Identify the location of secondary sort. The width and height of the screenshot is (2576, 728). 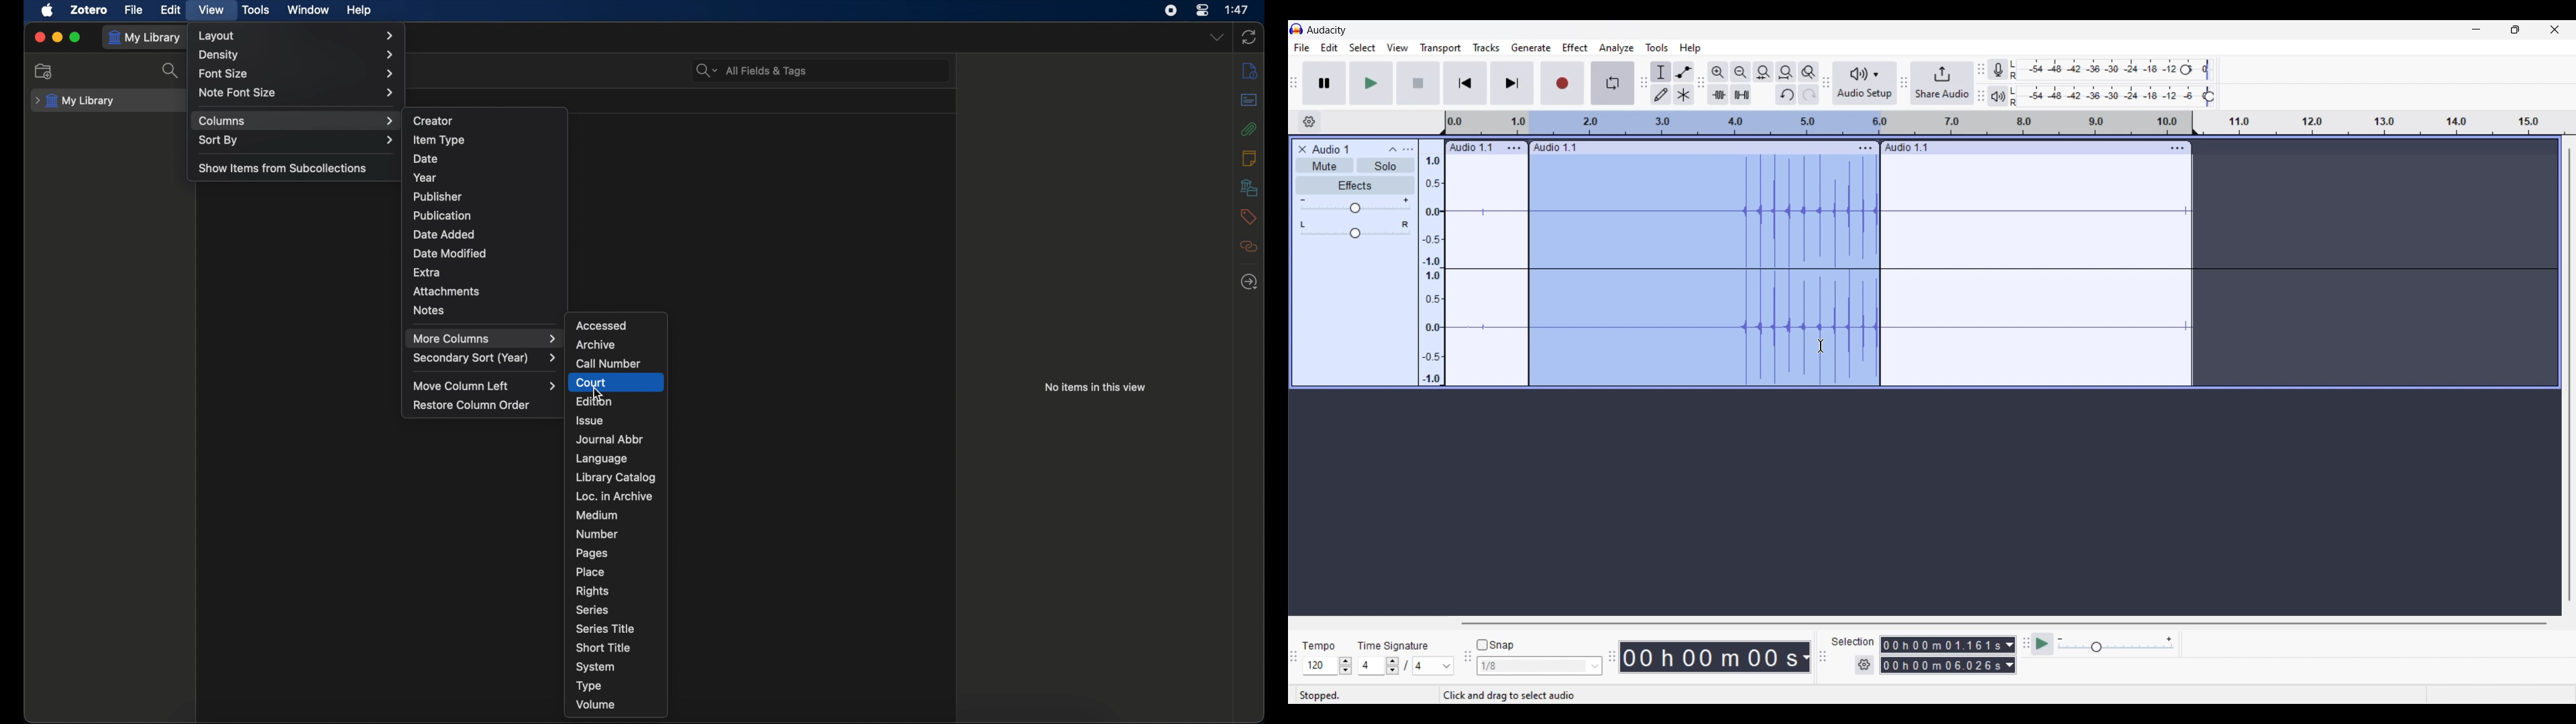
(486, 358).